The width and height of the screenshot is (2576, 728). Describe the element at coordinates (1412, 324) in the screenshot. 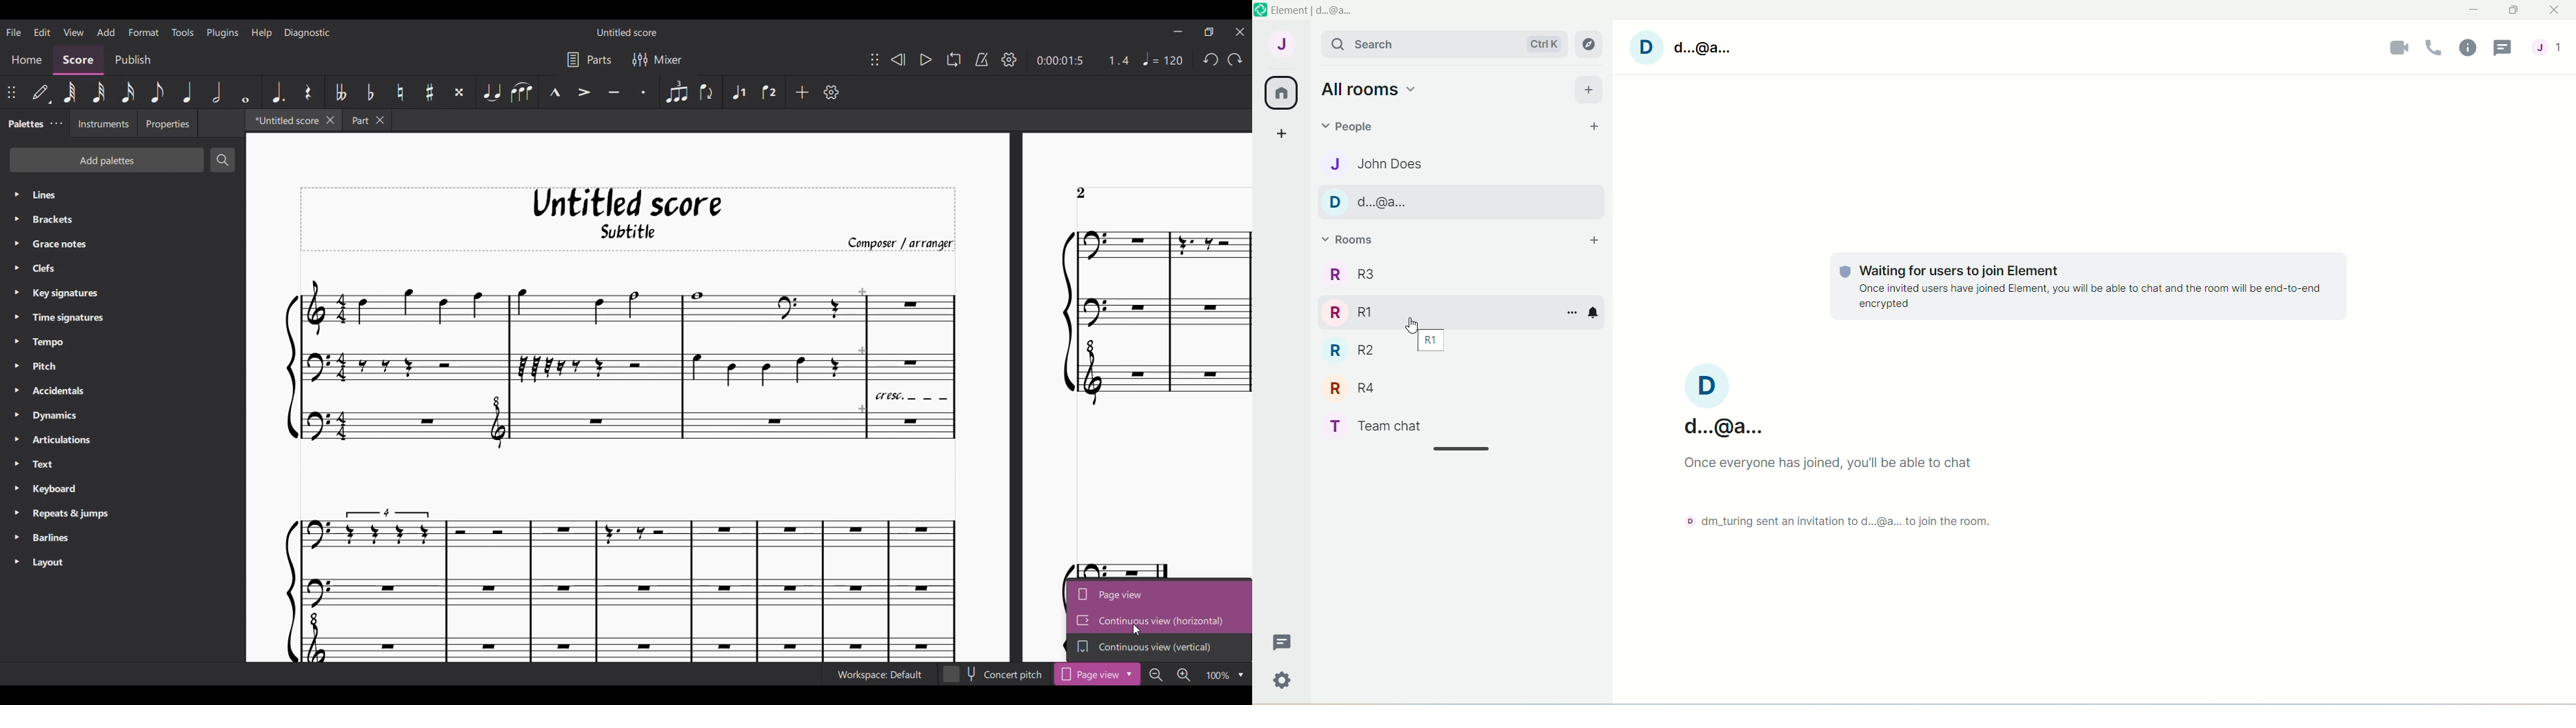

I see `Cursor ` at that location.